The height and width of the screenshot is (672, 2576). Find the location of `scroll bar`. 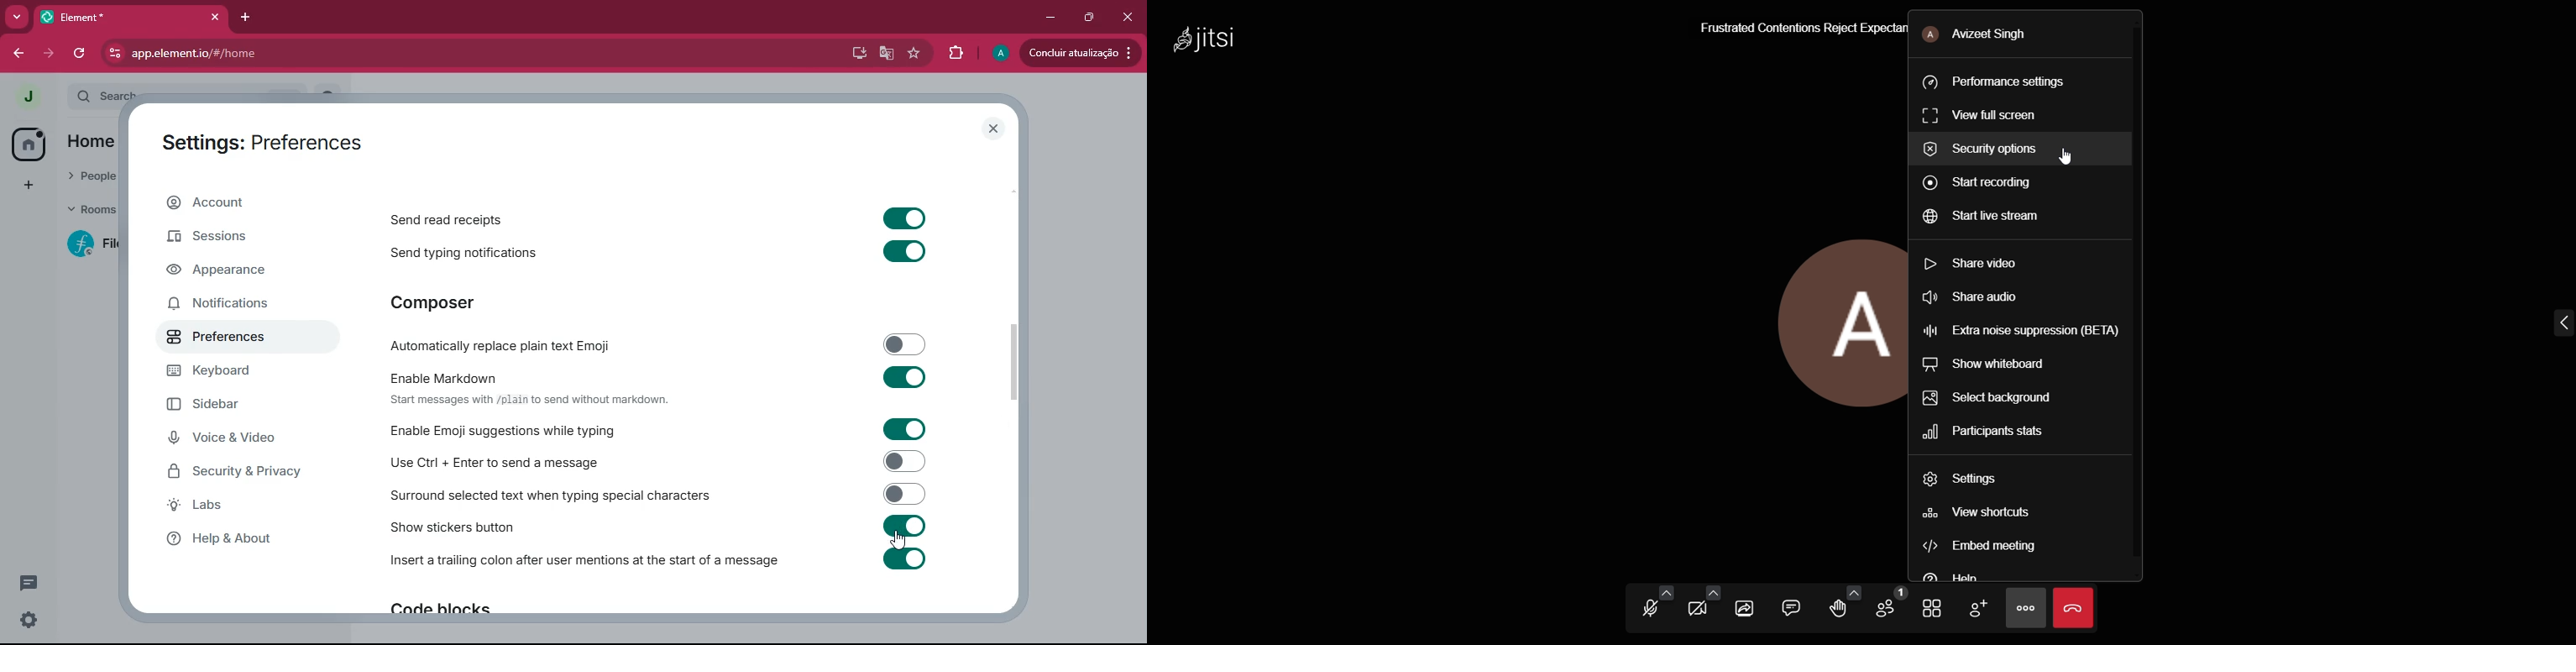

scroll bar is located at coordinates (1018, 364).